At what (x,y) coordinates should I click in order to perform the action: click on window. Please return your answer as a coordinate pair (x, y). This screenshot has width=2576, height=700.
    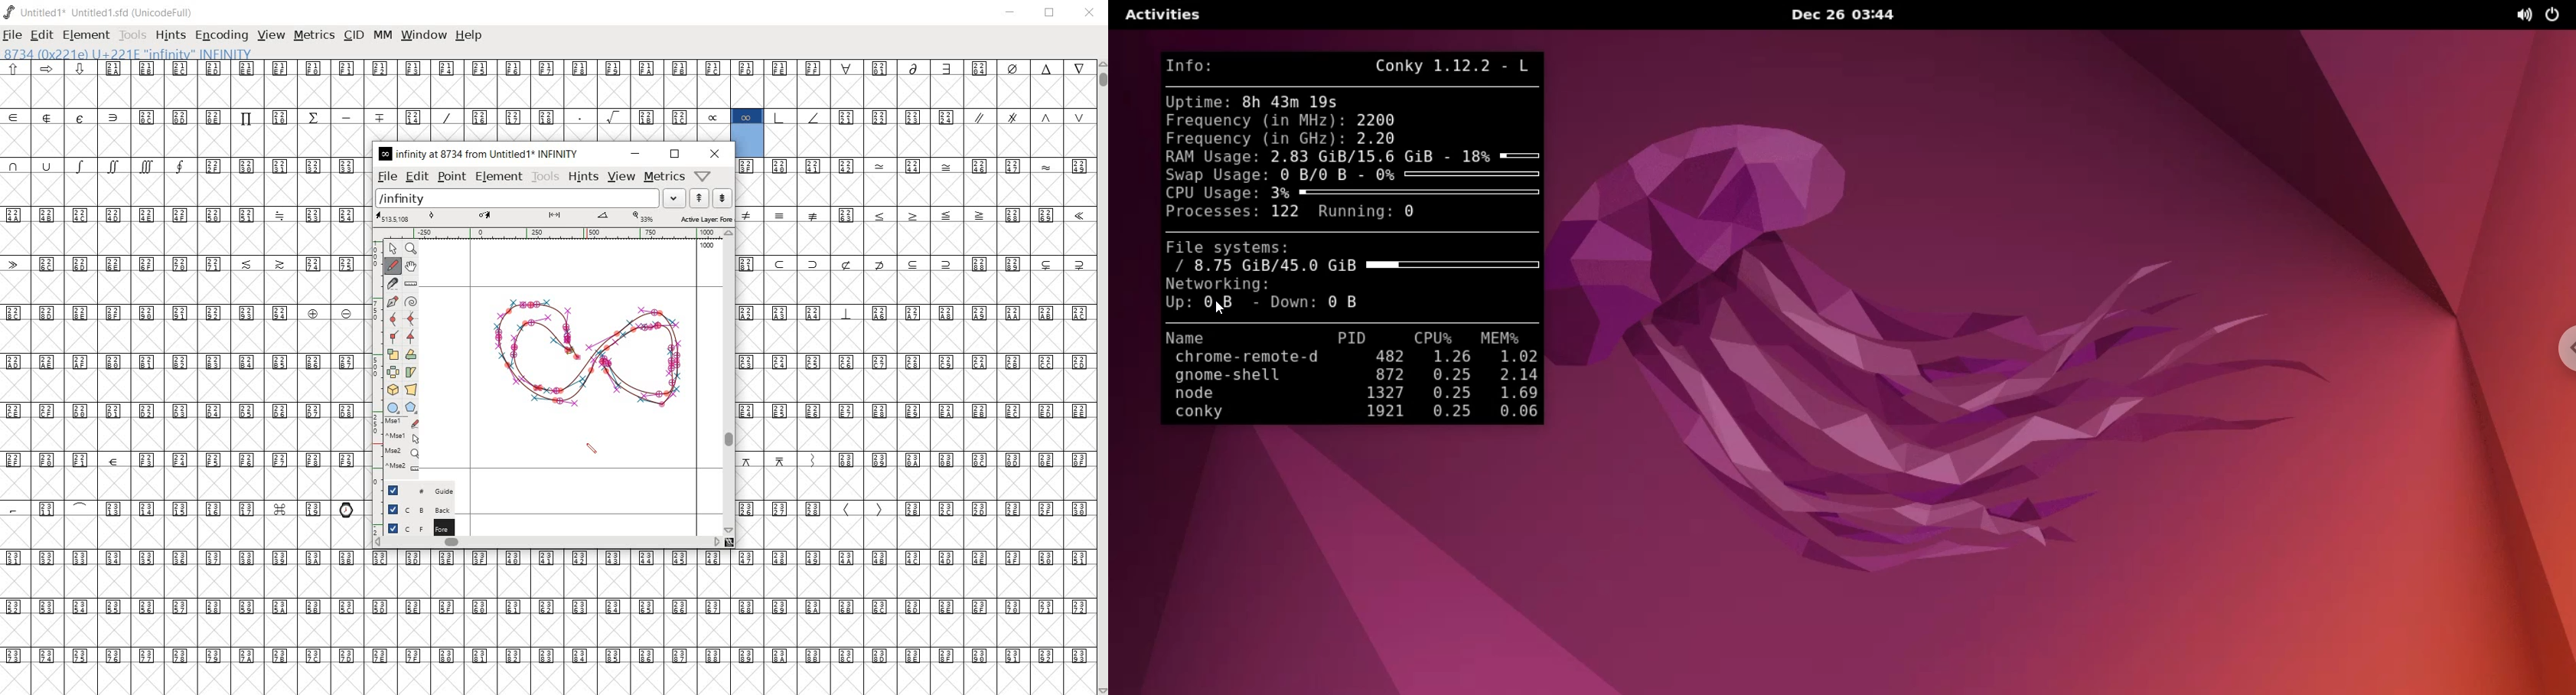
    Looking at the image, I should click on (424, 36).